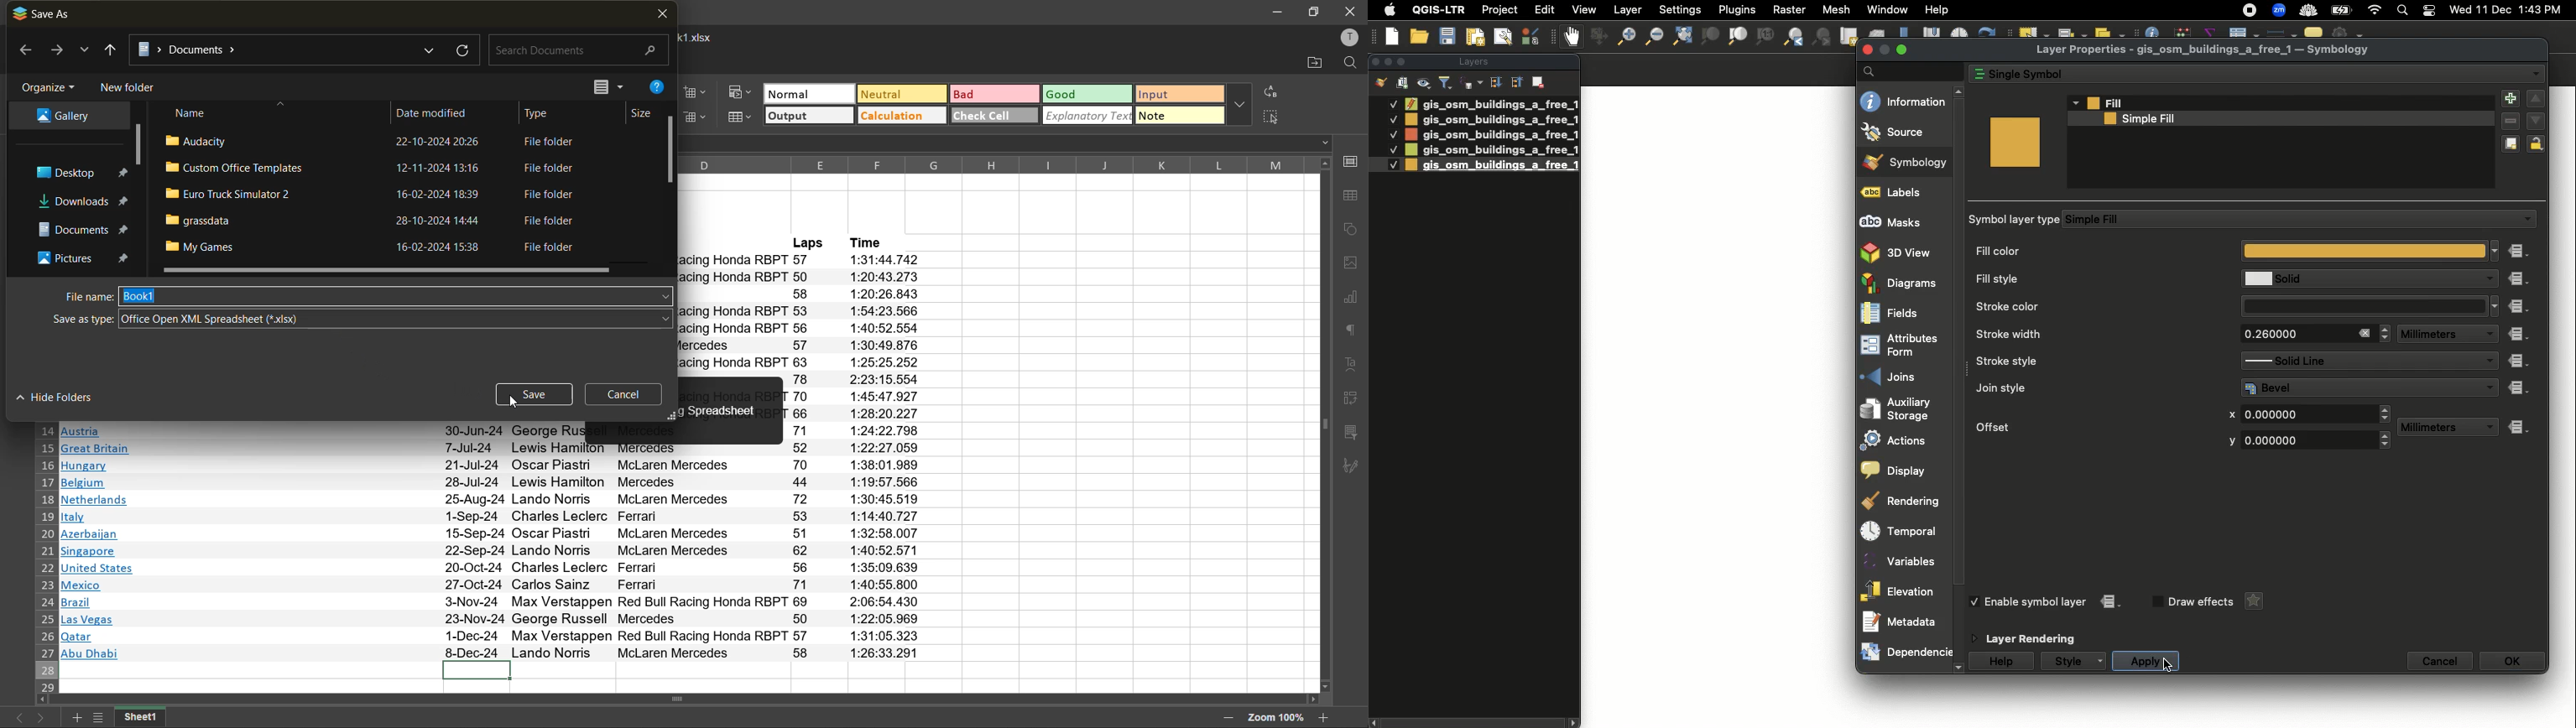  I want to click on move up, so click(1324, 168).